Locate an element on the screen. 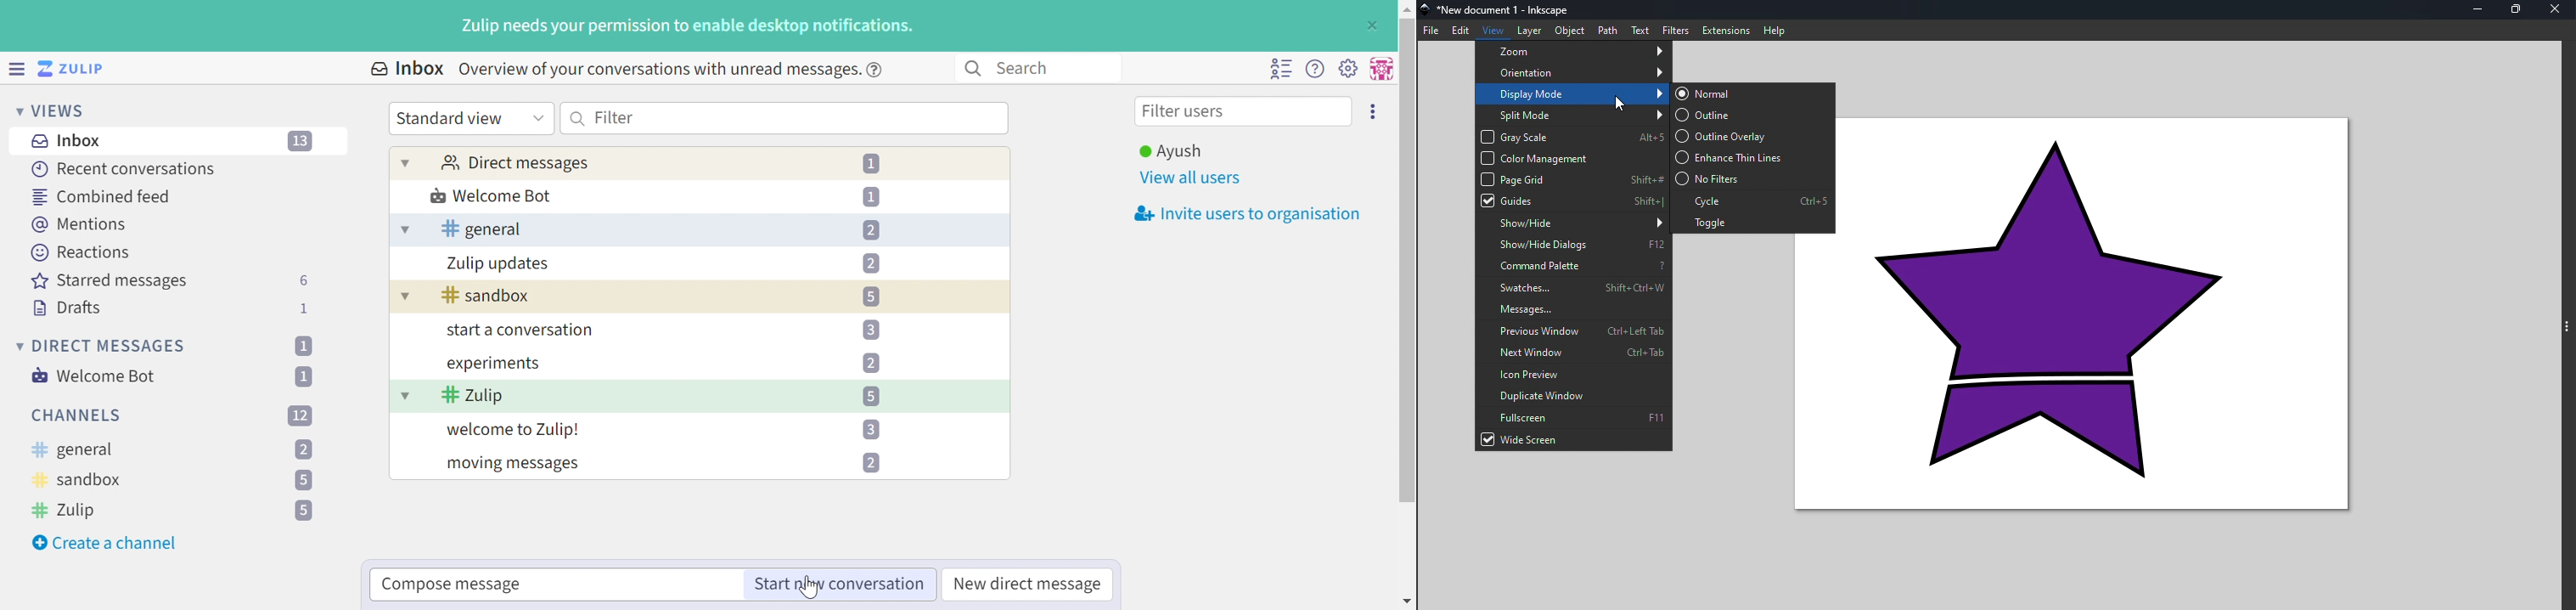  Maximize is located at coordinates (2517, 9).